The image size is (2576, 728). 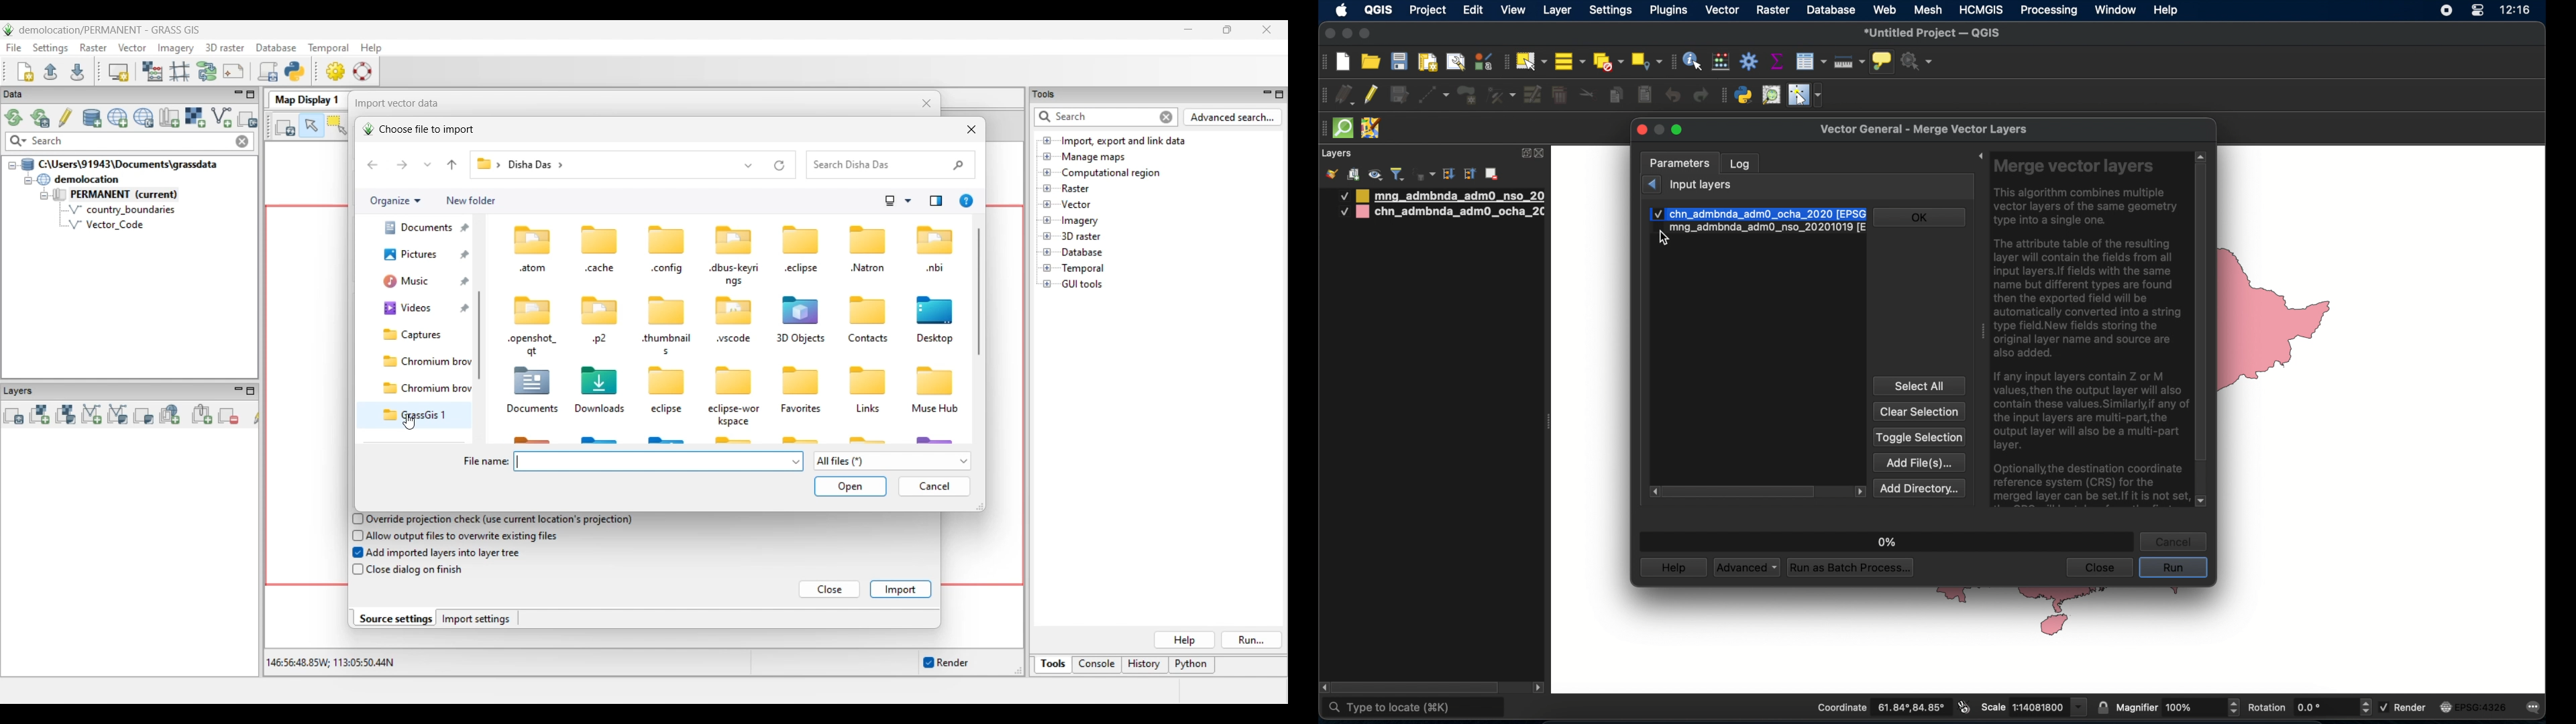 What do you see at coordinates (1534, 95) in the screenshot?
I see `modify attributes` at bounding box center [1534, 95].